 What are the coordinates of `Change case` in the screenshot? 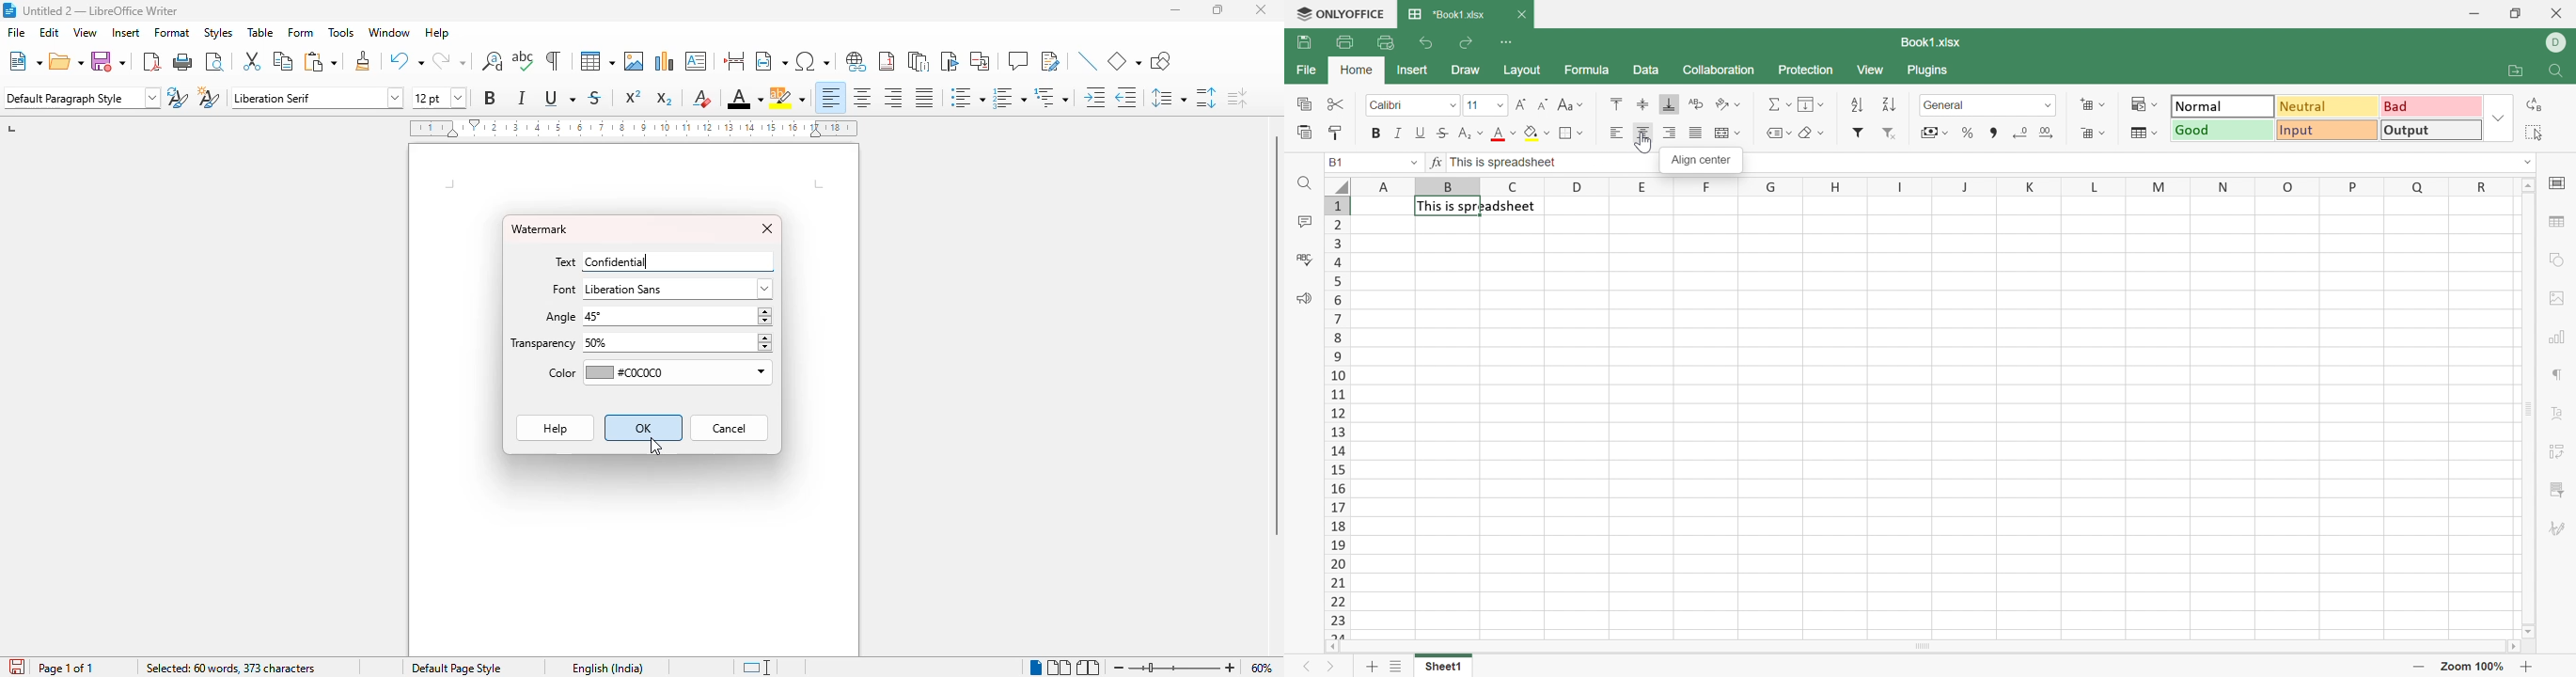 It's located at (1565, 104).